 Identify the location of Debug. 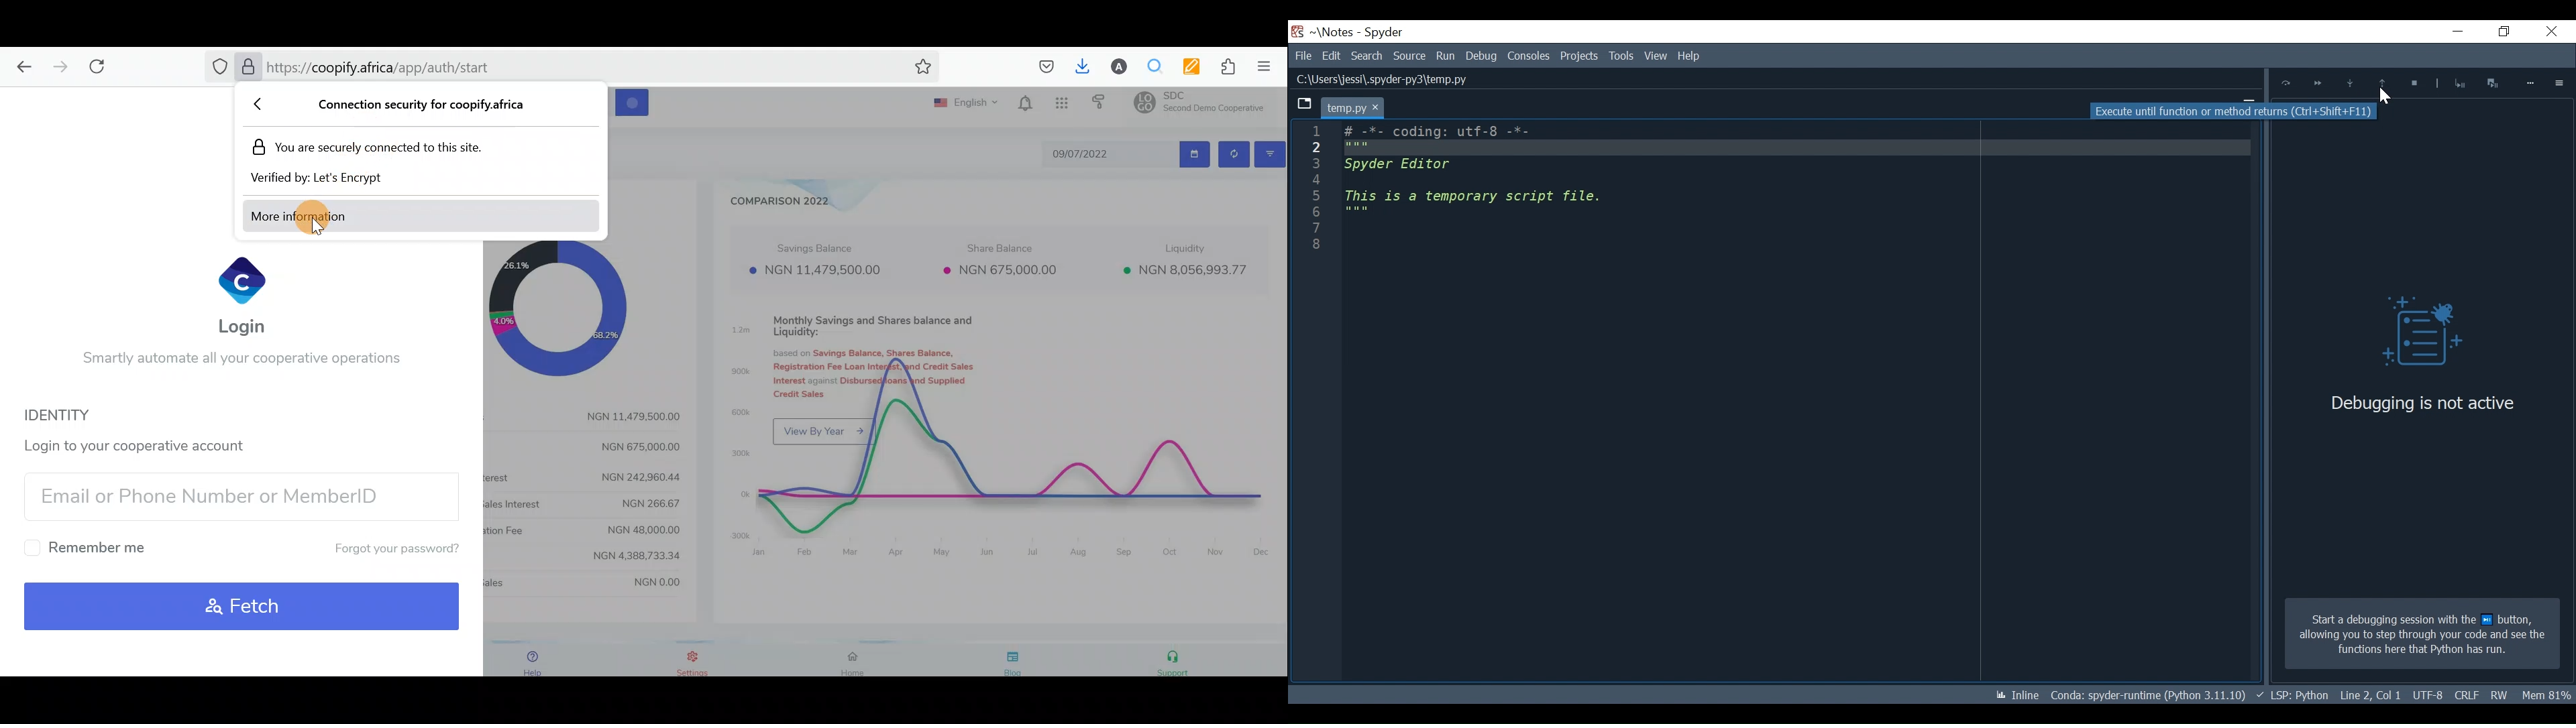
(1481, 56).